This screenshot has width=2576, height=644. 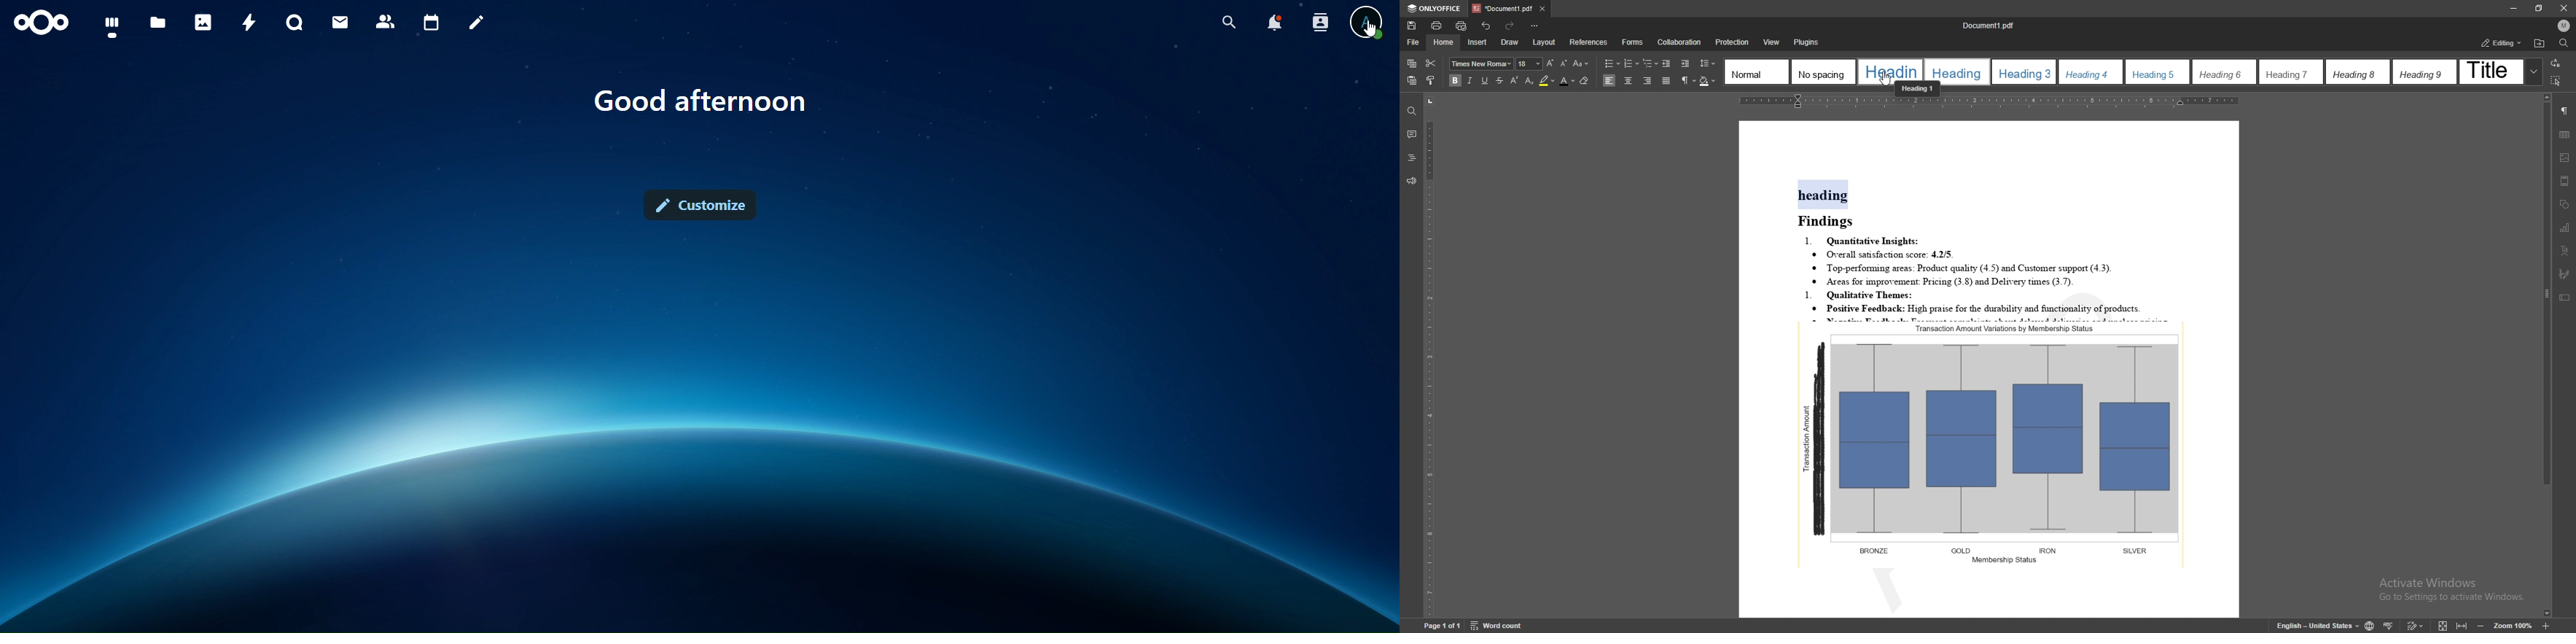 I want to click on Forms, so click(x=1629, y=42).